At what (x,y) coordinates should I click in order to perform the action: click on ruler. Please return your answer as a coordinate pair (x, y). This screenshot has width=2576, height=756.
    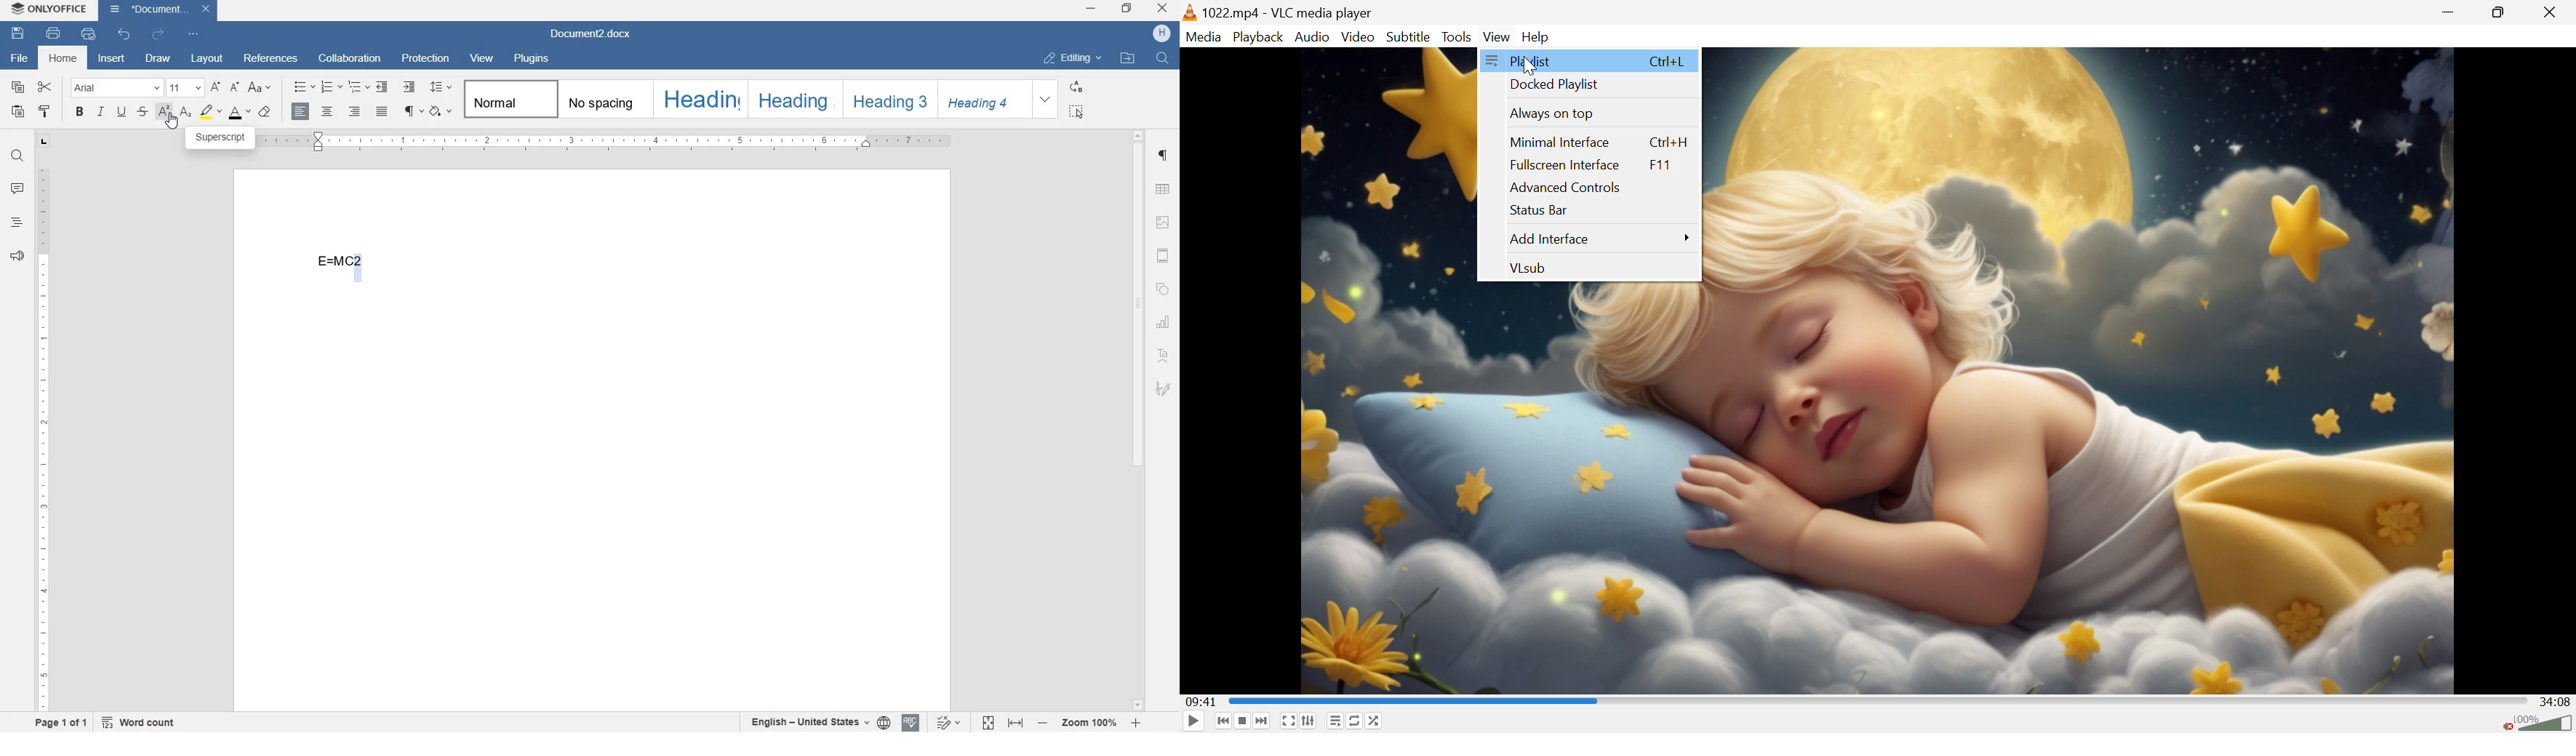
    Looking at the image, I should click on (605, 142).